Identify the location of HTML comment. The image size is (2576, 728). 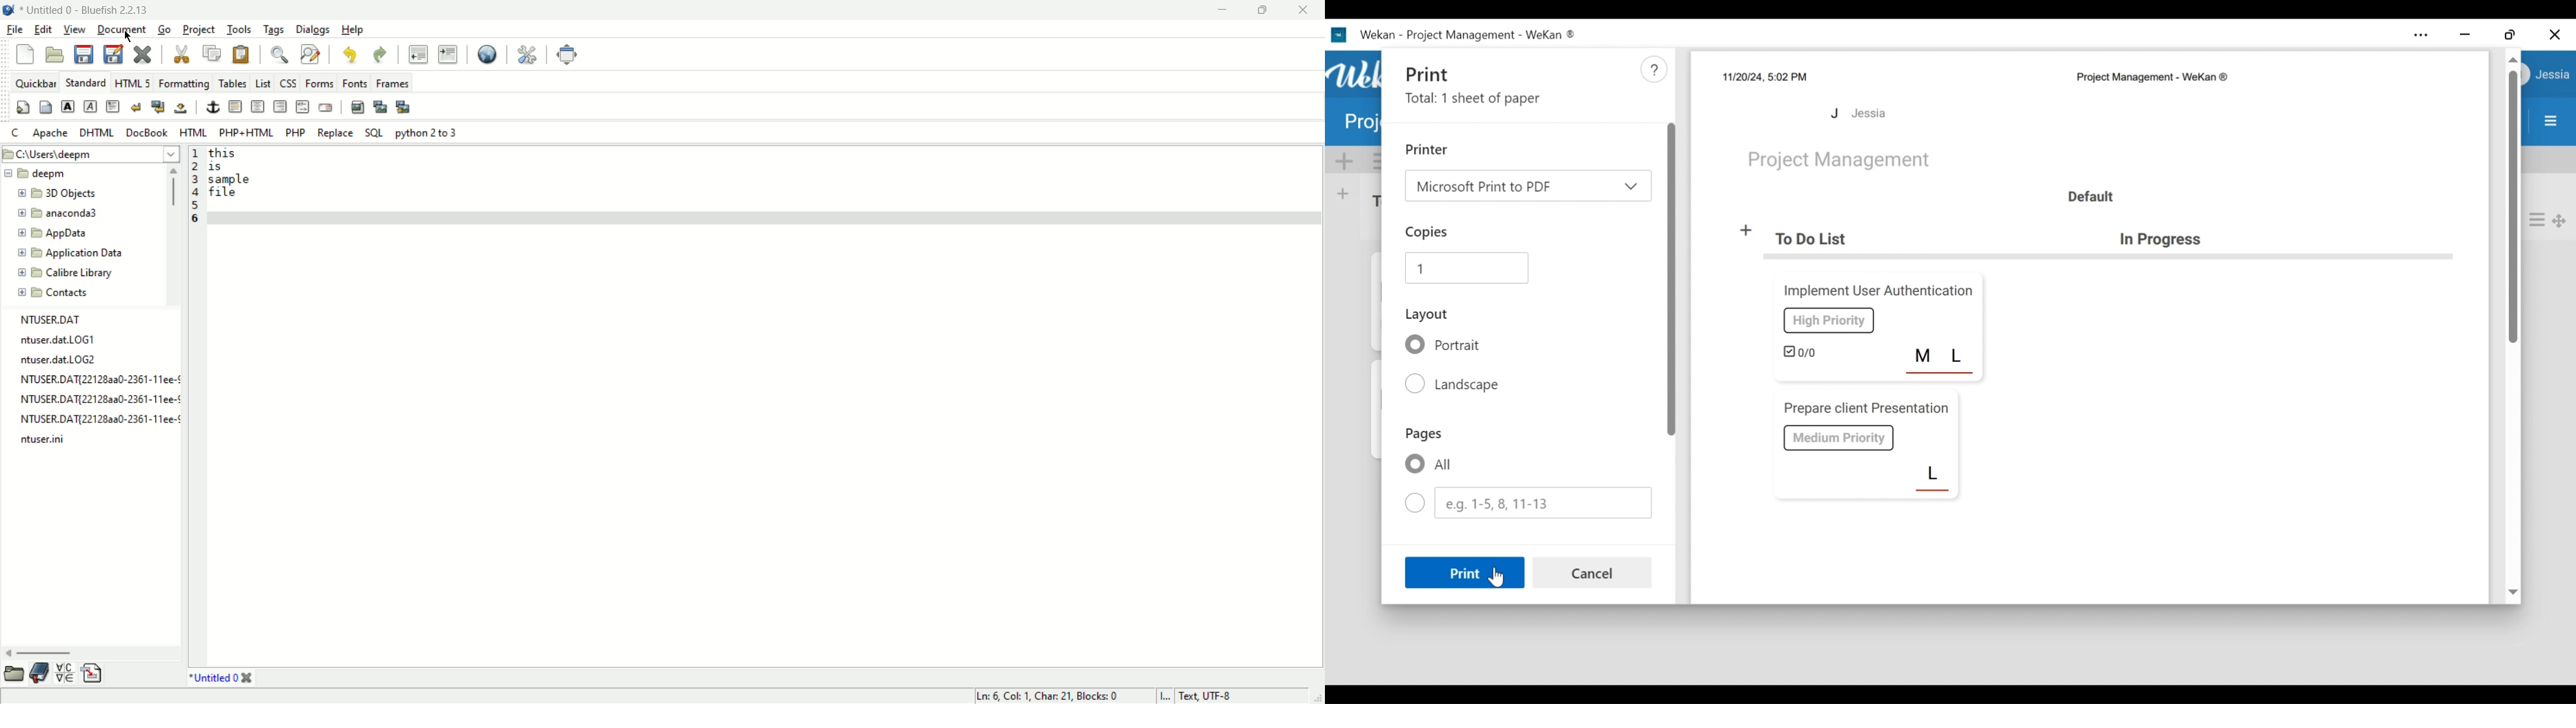
(304, 108).